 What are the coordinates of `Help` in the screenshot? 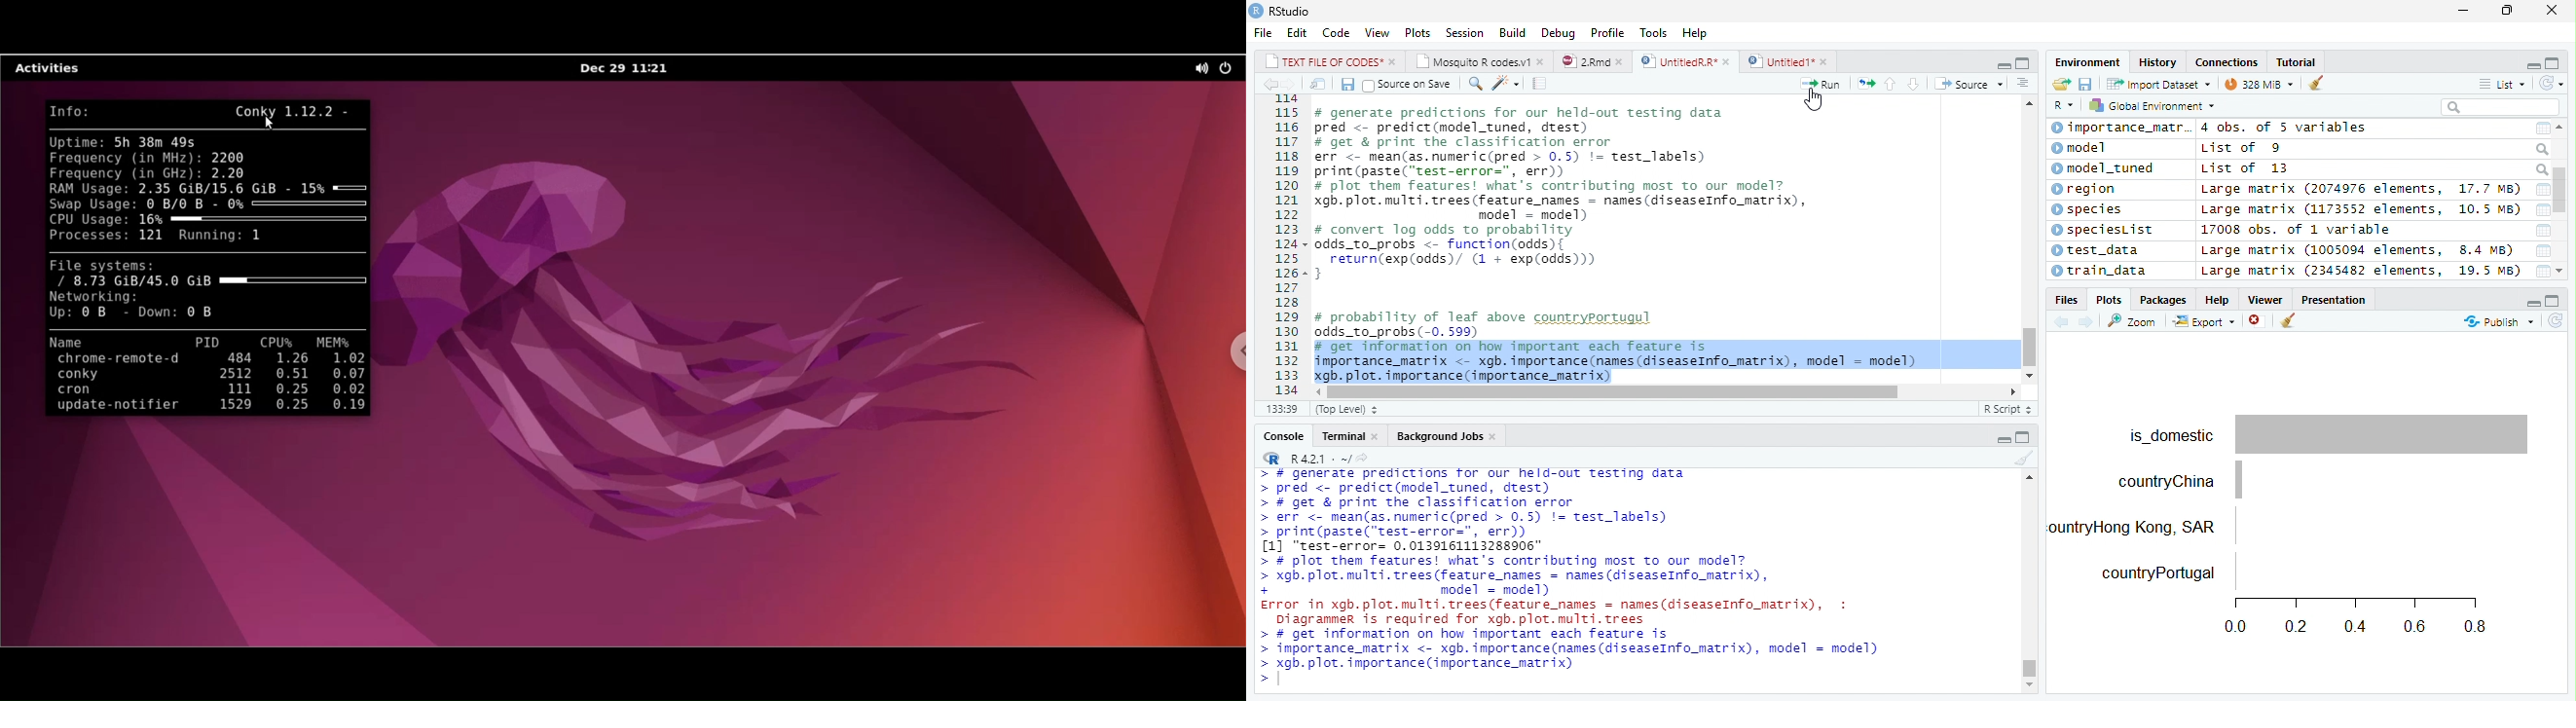 It's located at (2215, 299).